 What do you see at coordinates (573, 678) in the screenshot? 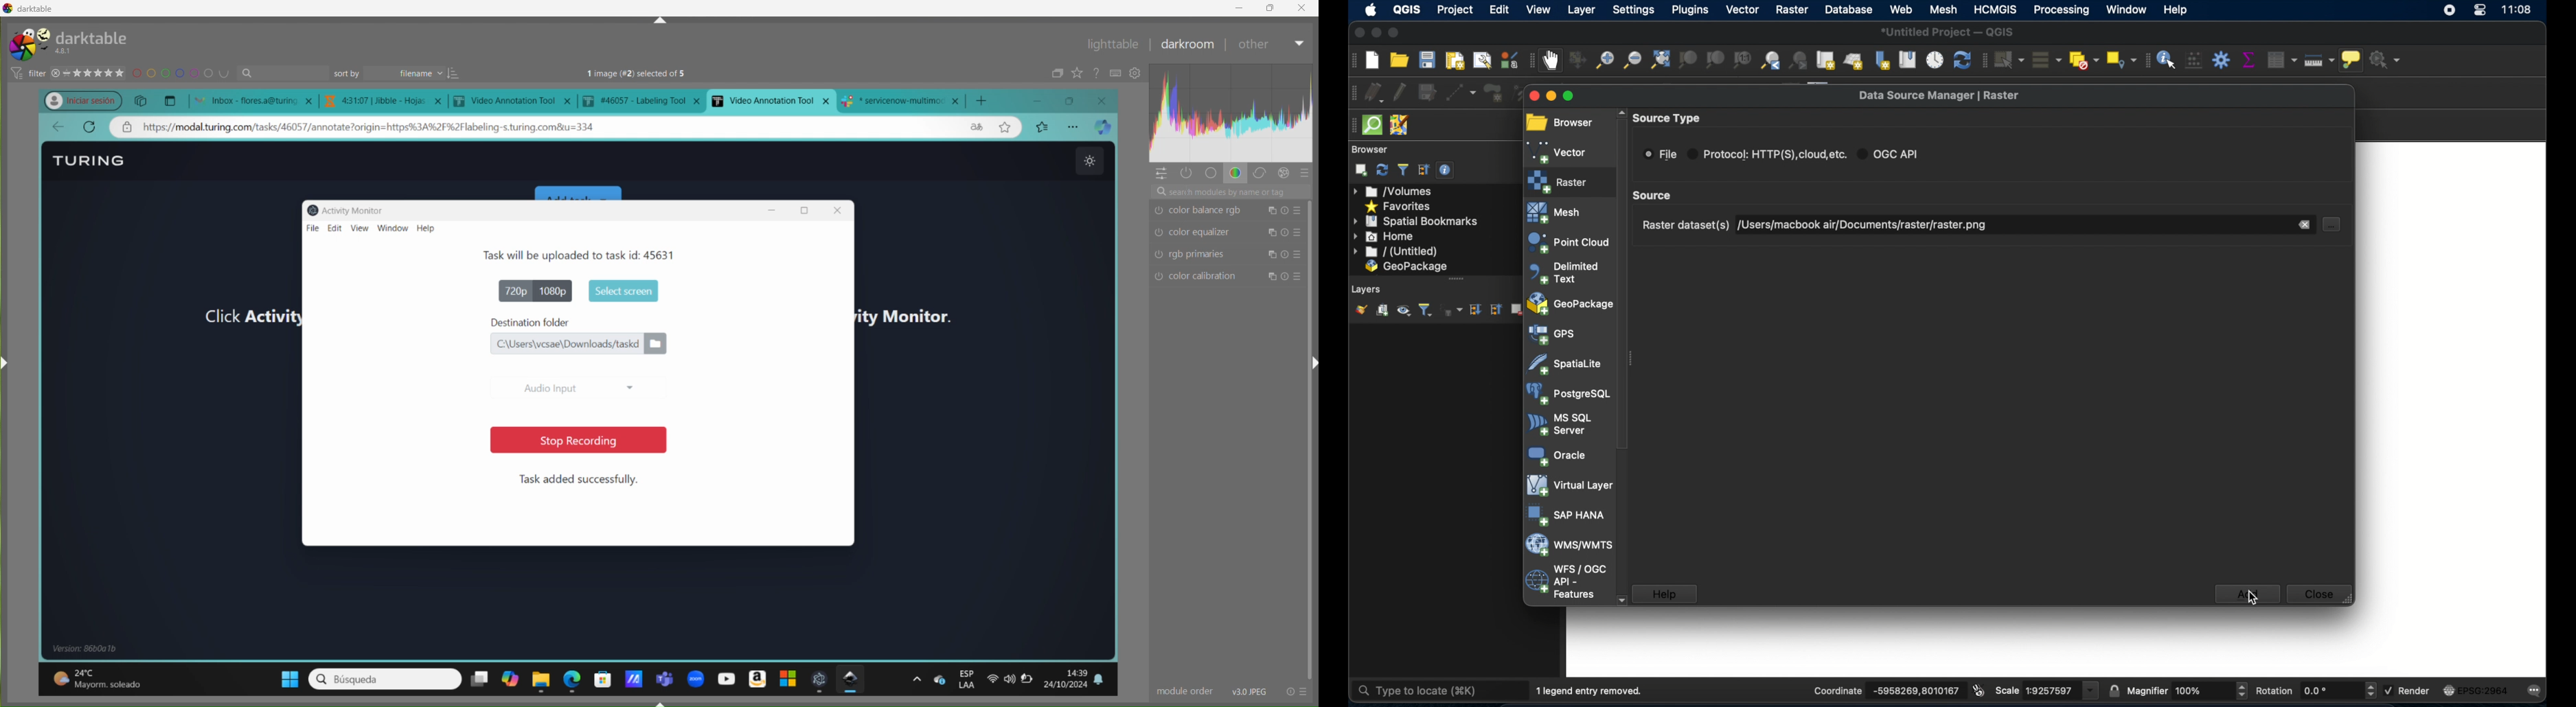
I see `edge` at bounding box center [573, 678].